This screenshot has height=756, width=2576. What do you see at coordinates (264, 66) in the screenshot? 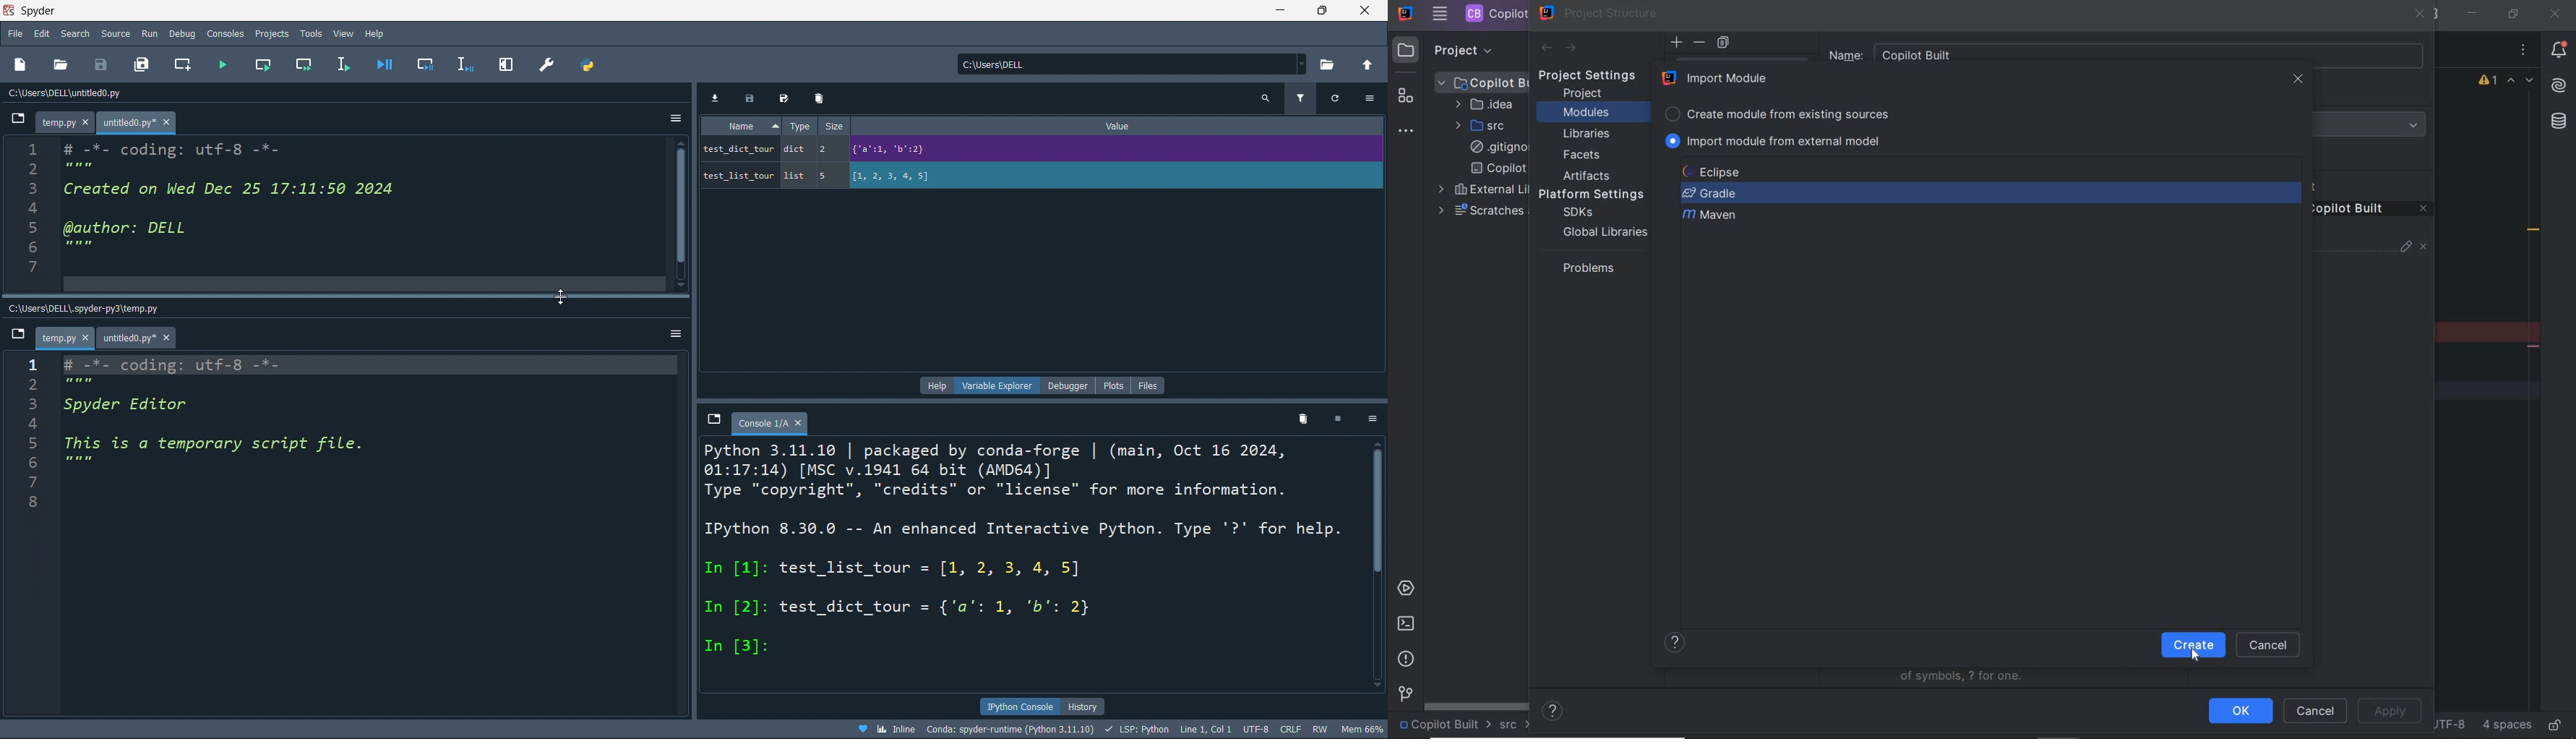
I see `run cell` at bounding box center [264, 66].